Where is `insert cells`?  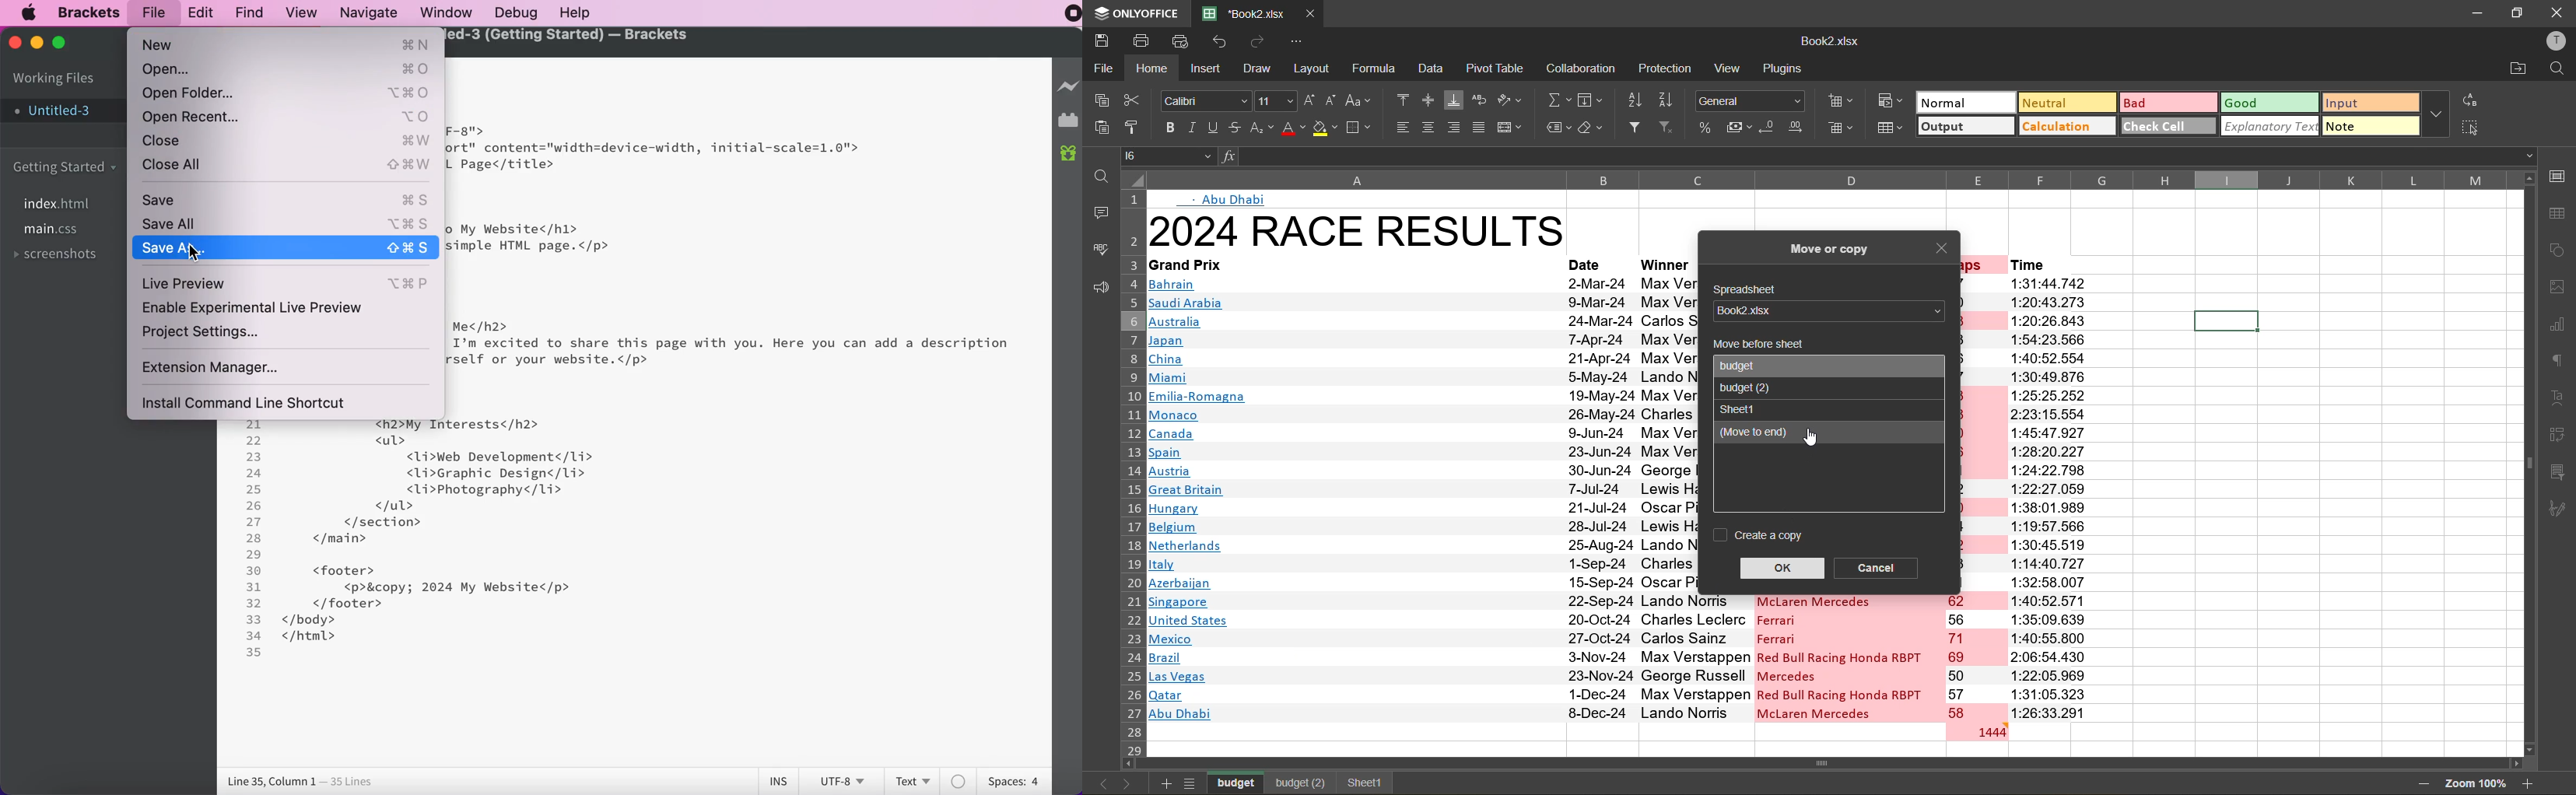 insert cells is located at coordinates (1843, 104).